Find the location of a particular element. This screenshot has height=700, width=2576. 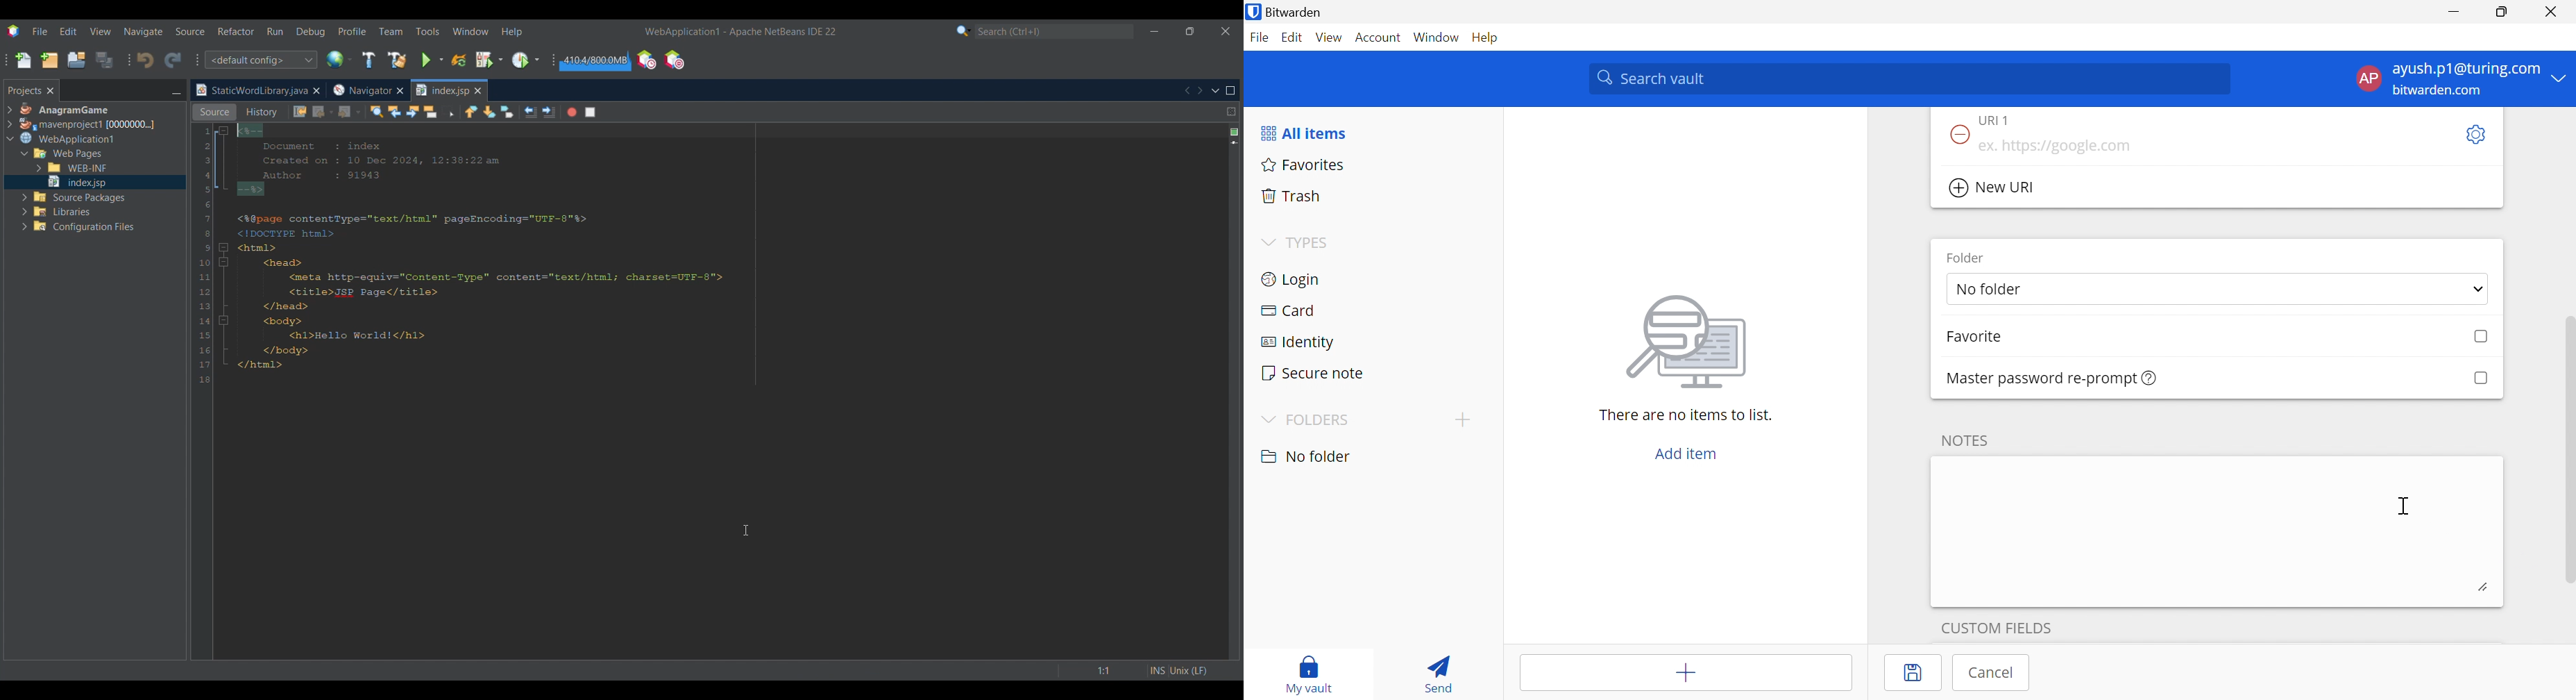

Shift line left is located at coordinates (530, 112).